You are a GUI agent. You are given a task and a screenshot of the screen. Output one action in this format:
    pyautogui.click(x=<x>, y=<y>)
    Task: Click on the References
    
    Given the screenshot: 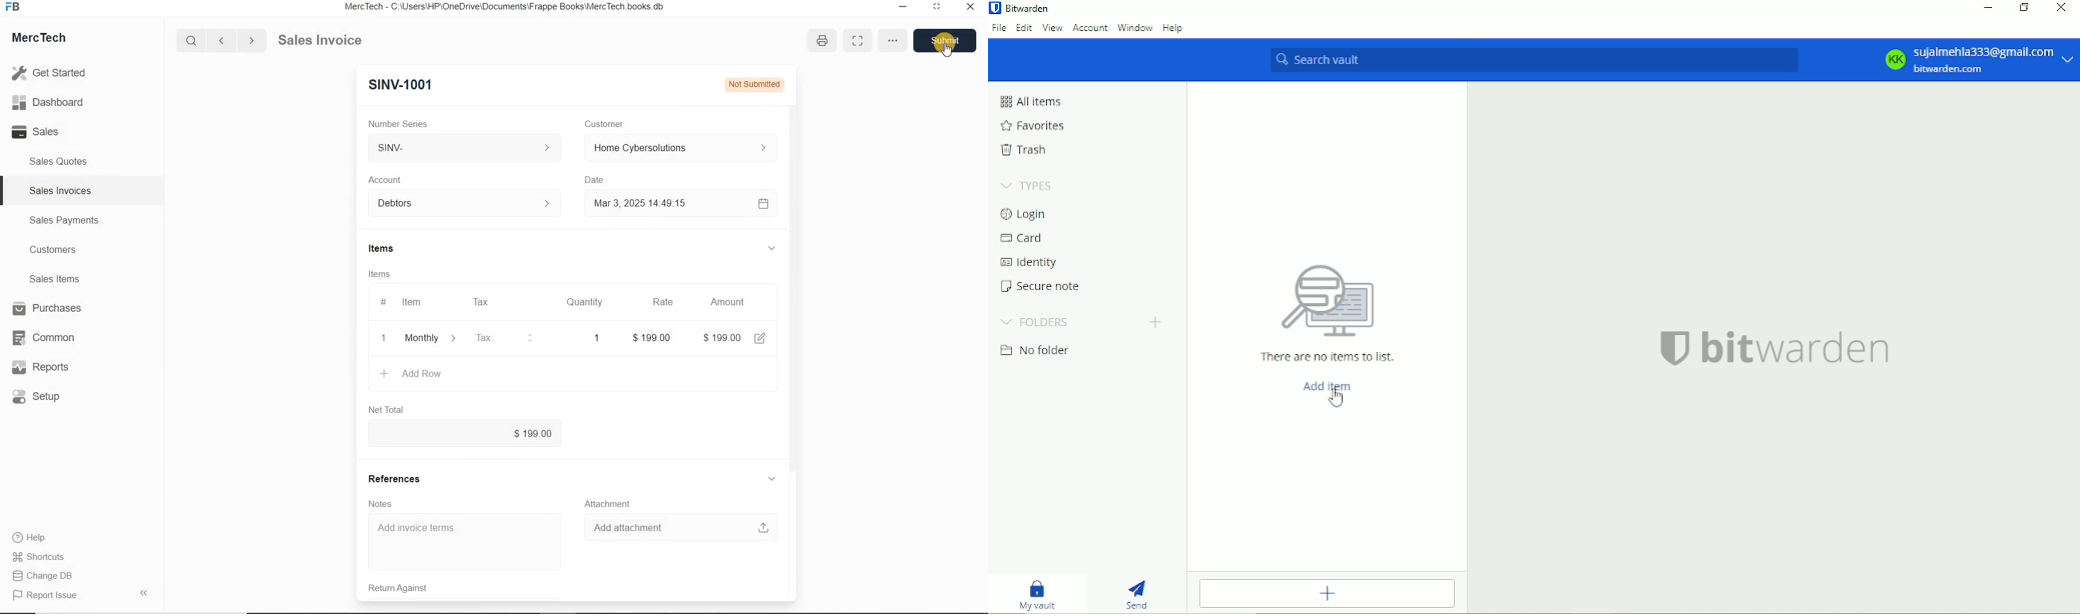 What is the action you would take?
    pyautogui.click(x=393, y=479)
    